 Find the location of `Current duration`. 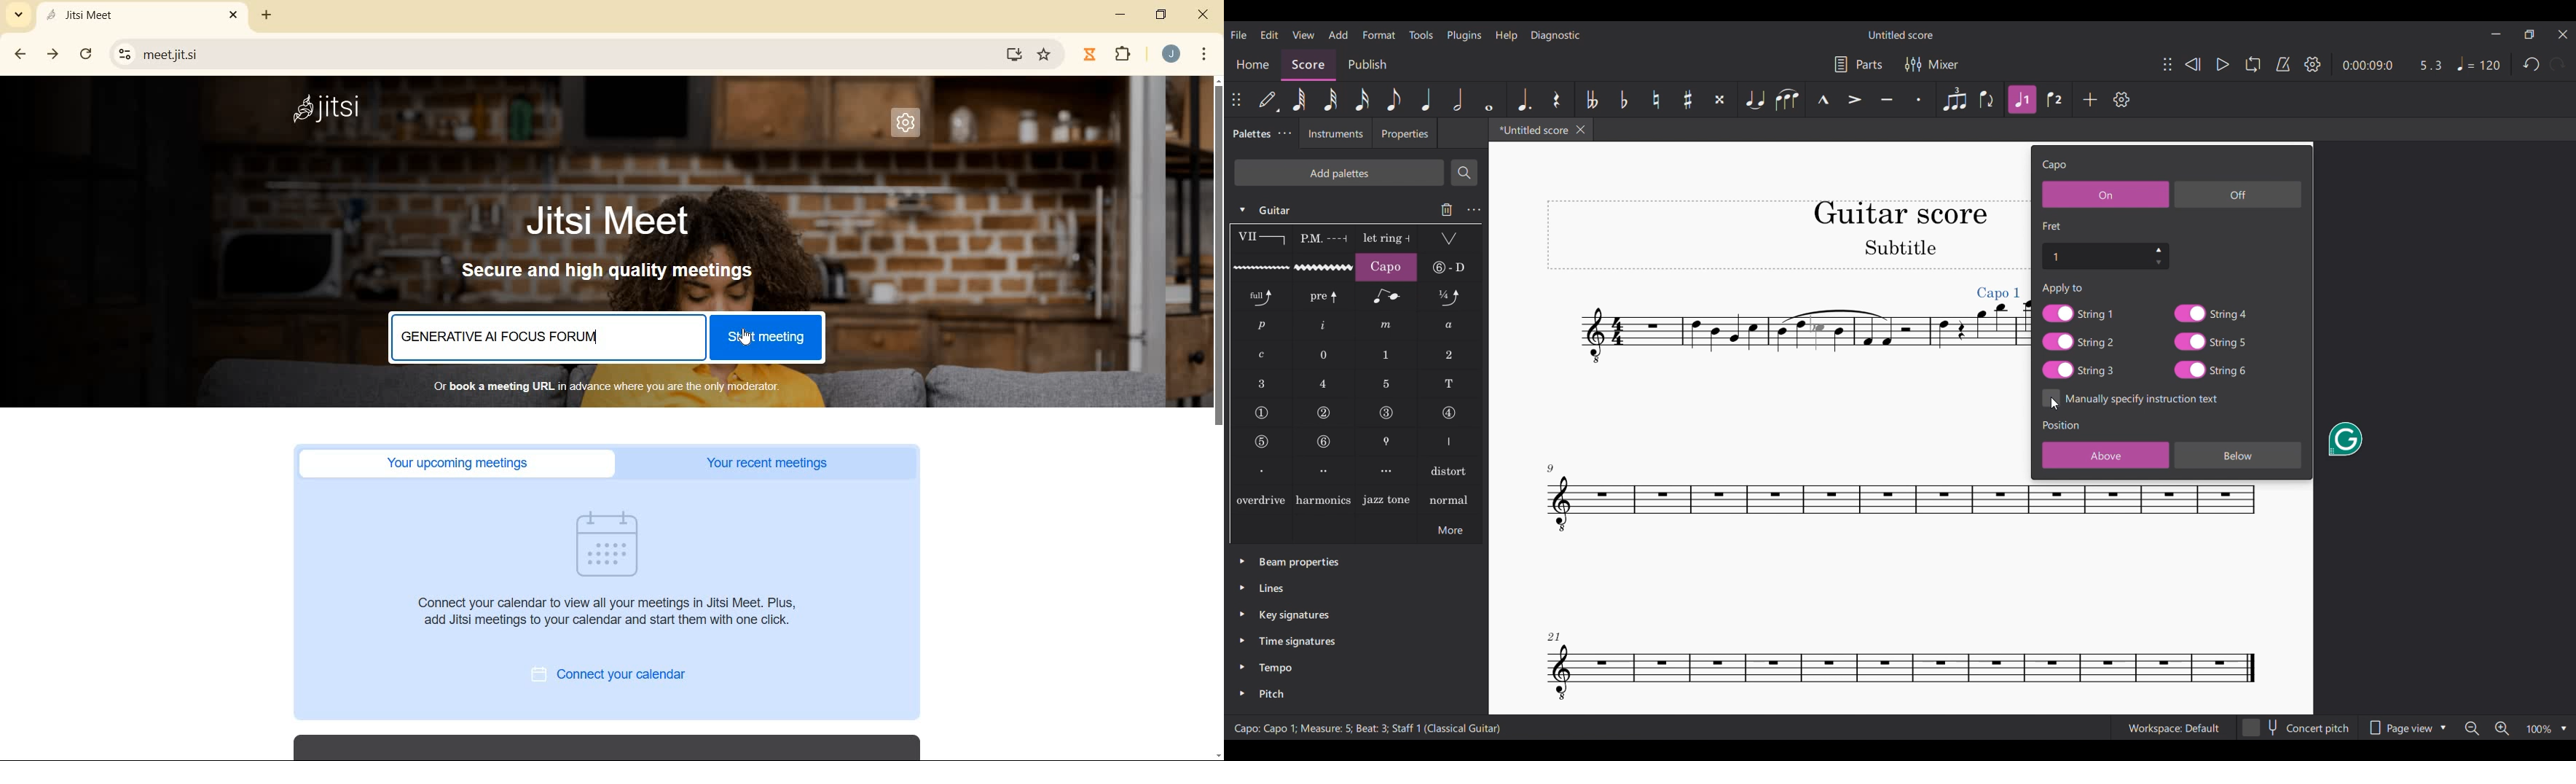

Current duration is located at coordinates (2368, 64).